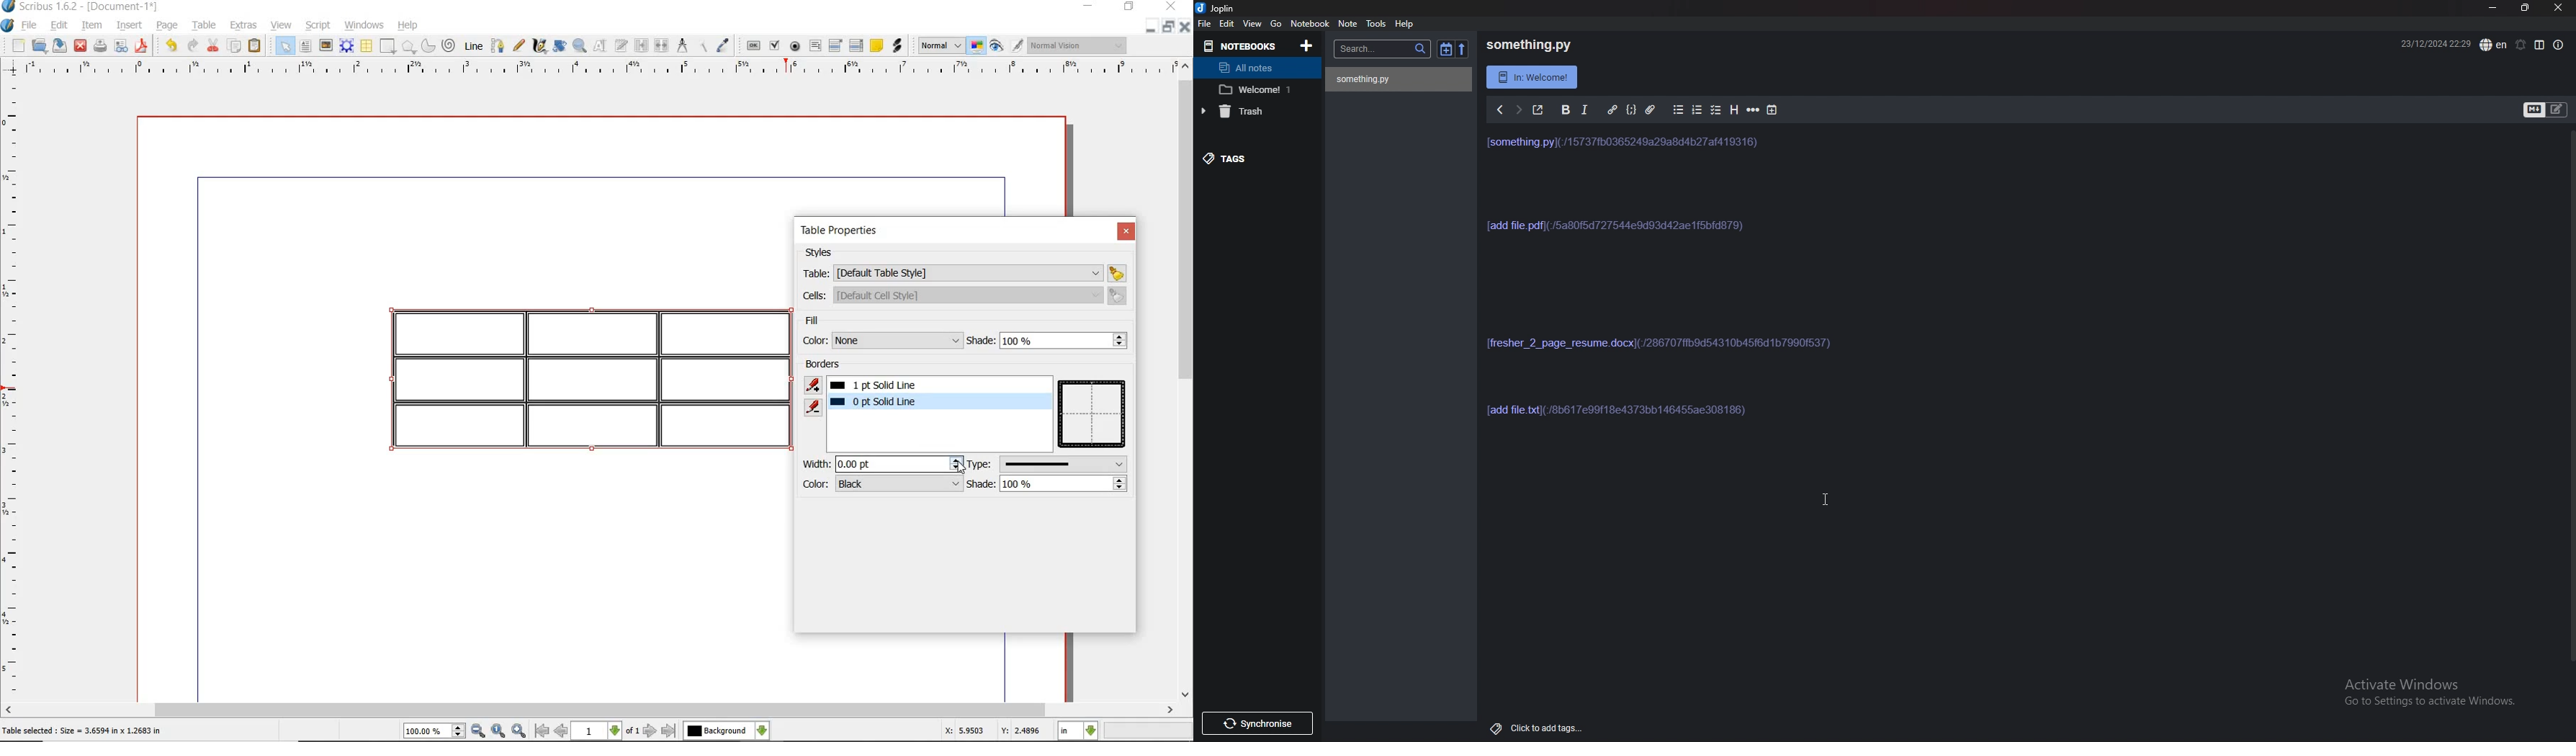 Image resolution: width=2576 pixels, height=756 pixels. Describe the element at coordinates (2523, 8) in the screenshot. I see `Resize` at that location.